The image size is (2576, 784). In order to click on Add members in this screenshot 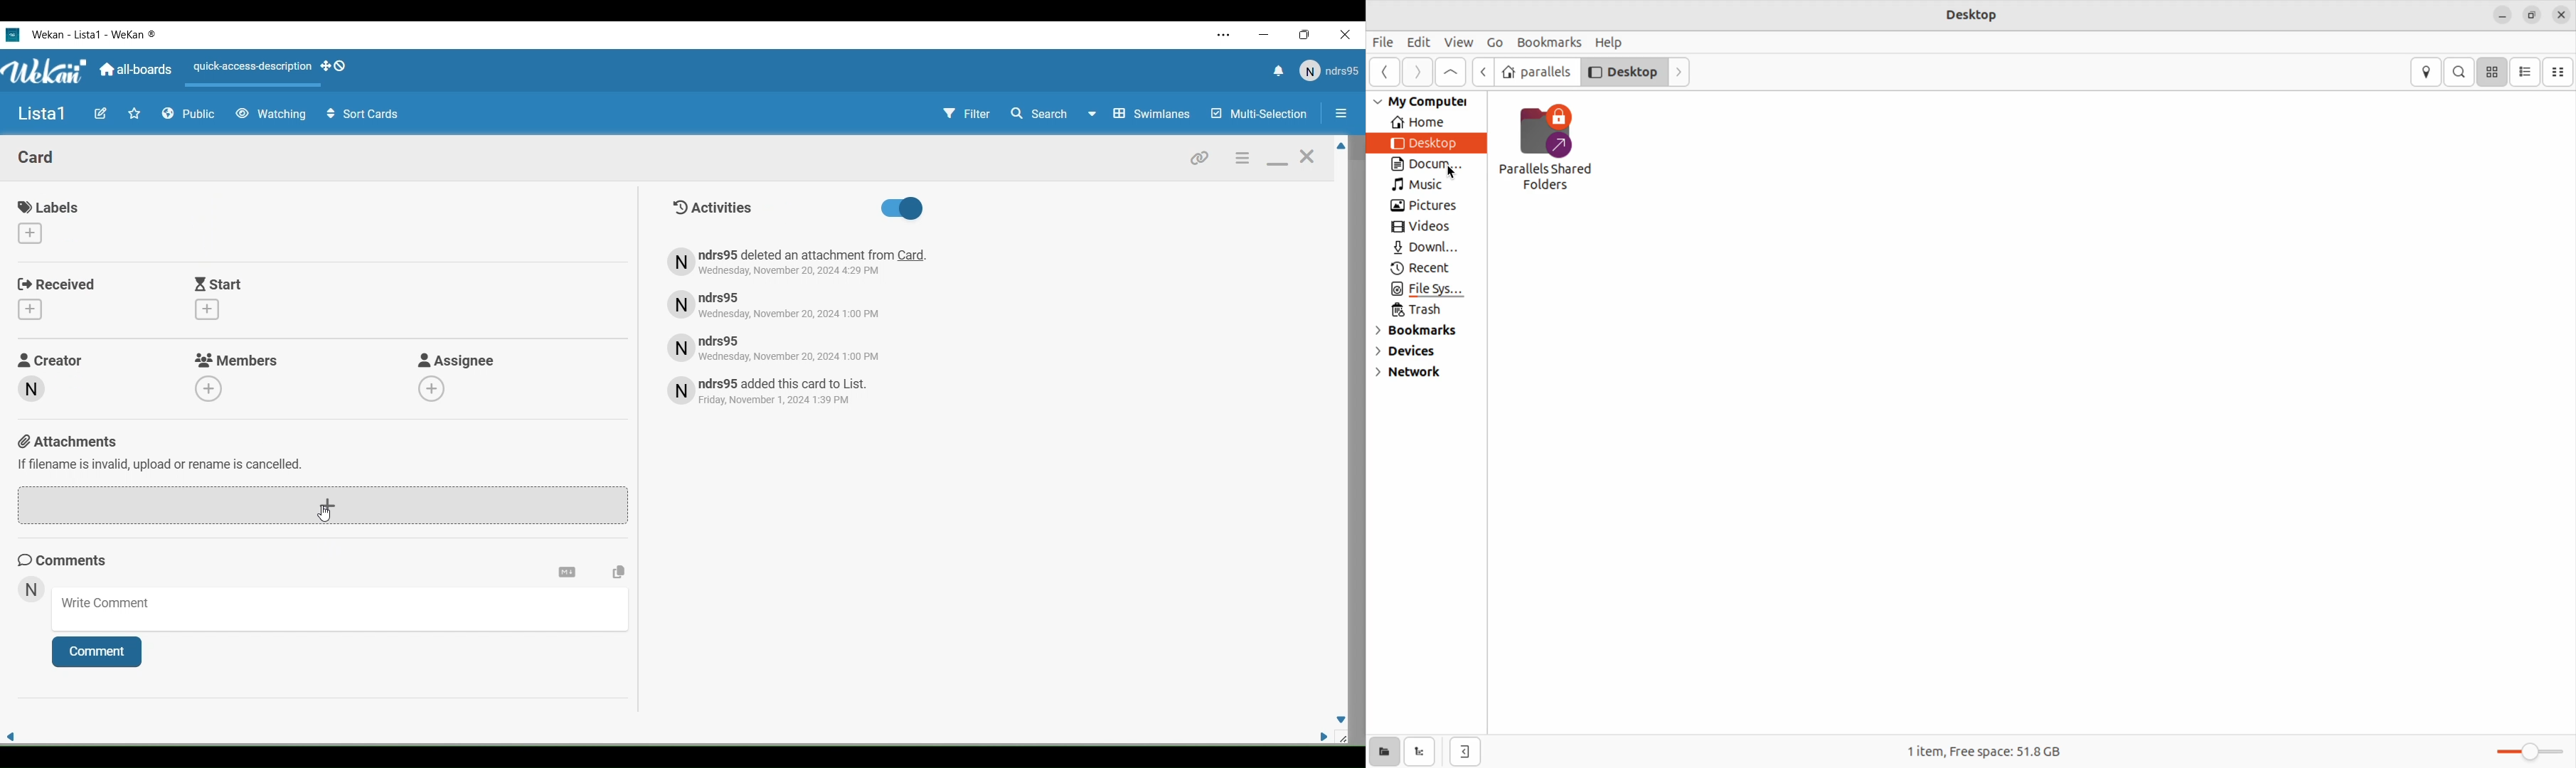, I will do `click(209, 388)`.